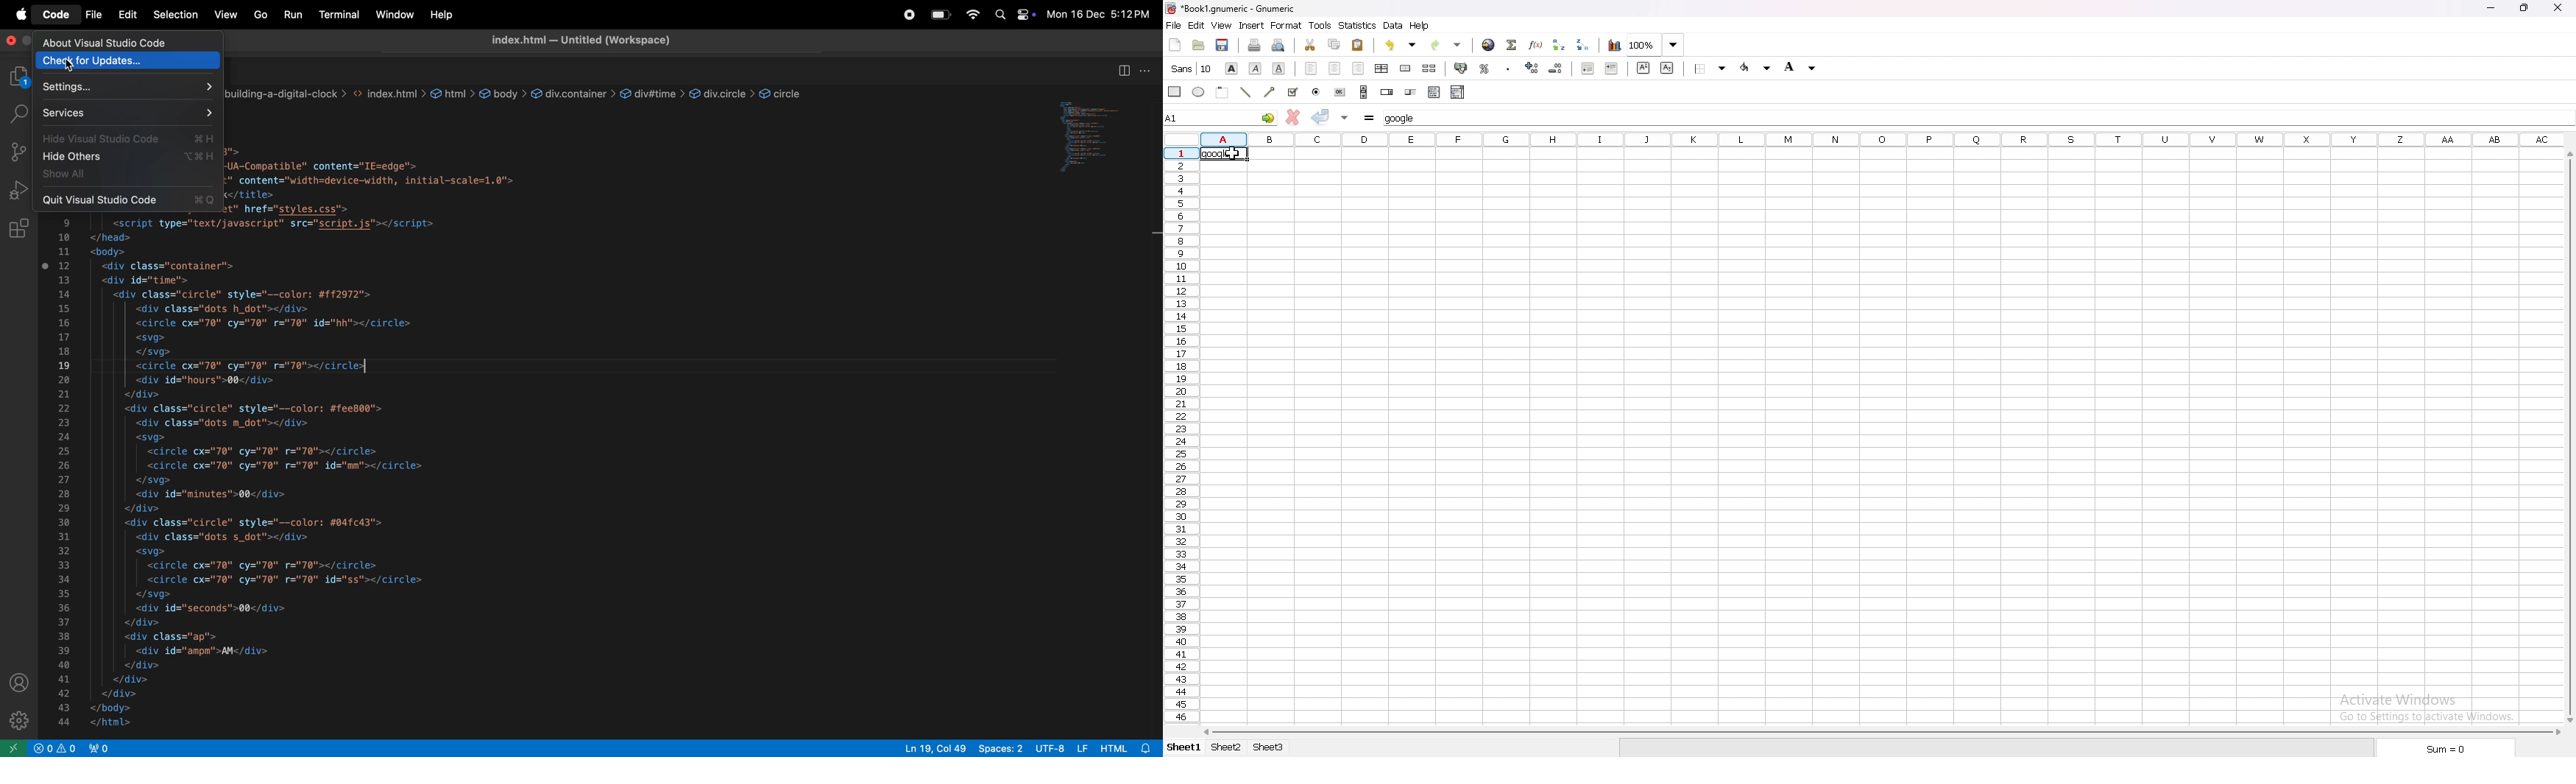 The width and height of the screenshot is (2576, 784). I want to click on <circle cx="70" cy="70" r="70" id="ss"></circle>, so click(289, 579).